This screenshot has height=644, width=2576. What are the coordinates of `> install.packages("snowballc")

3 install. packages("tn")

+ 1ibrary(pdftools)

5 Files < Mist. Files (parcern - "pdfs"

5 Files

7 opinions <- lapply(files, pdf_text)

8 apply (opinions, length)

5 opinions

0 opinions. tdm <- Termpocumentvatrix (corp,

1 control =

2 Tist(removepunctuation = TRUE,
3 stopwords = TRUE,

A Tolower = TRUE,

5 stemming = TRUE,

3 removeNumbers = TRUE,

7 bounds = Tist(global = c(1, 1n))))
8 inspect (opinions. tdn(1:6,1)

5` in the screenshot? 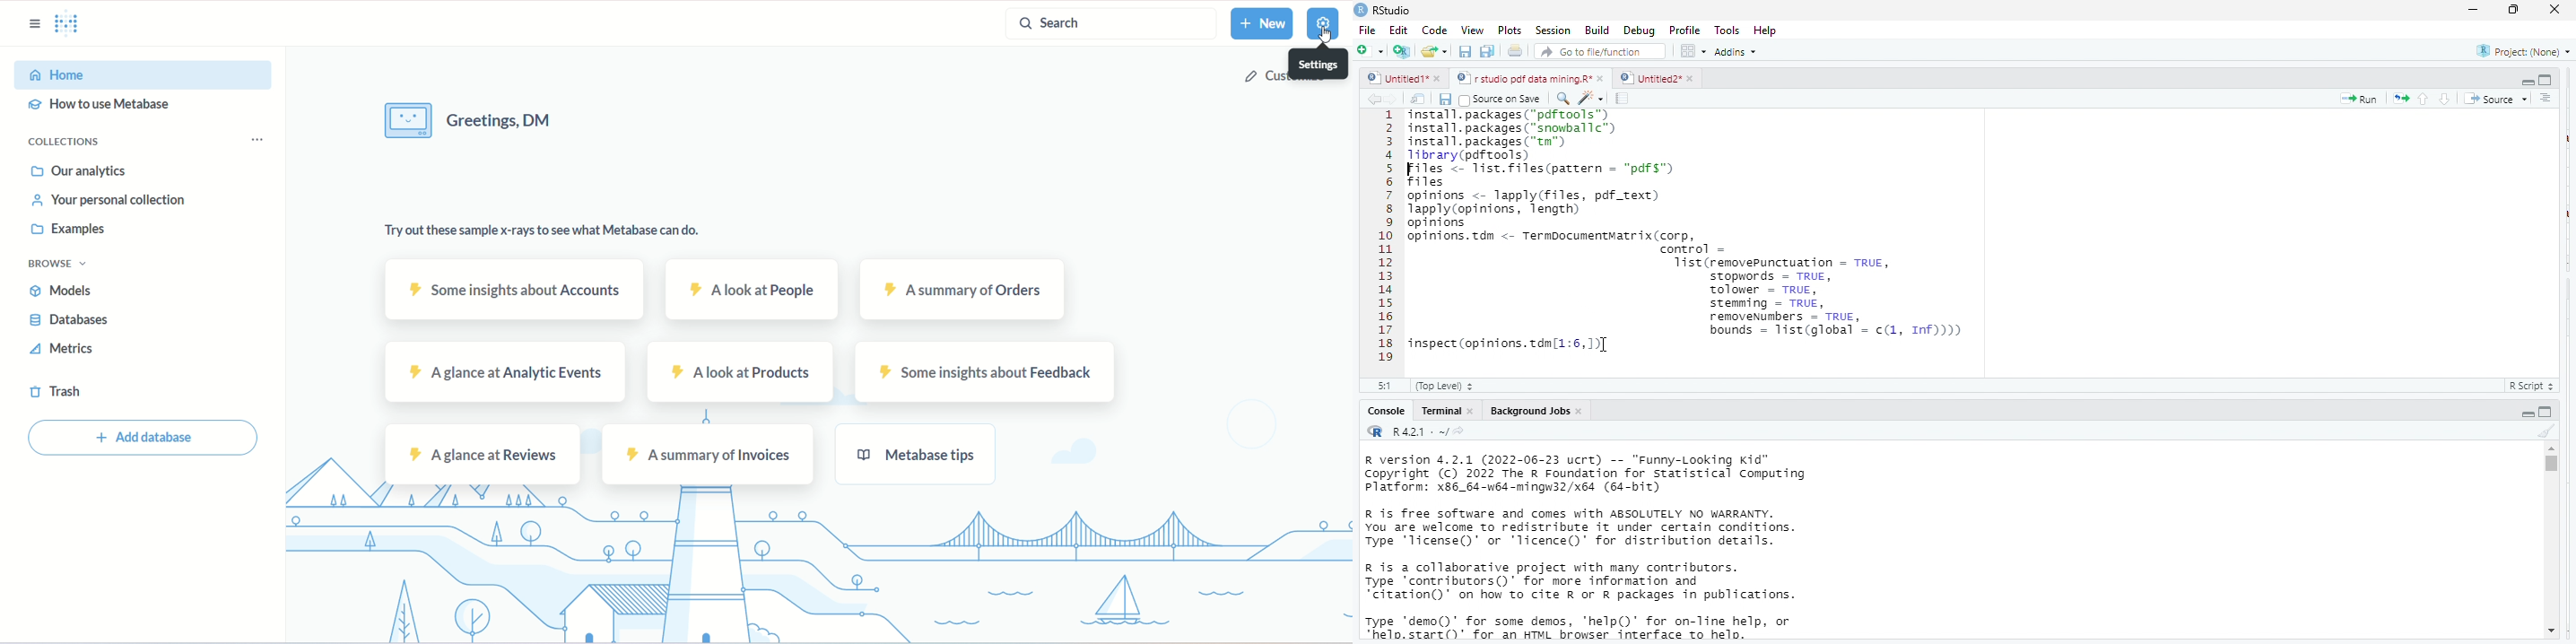 It's located at (1742, 239).